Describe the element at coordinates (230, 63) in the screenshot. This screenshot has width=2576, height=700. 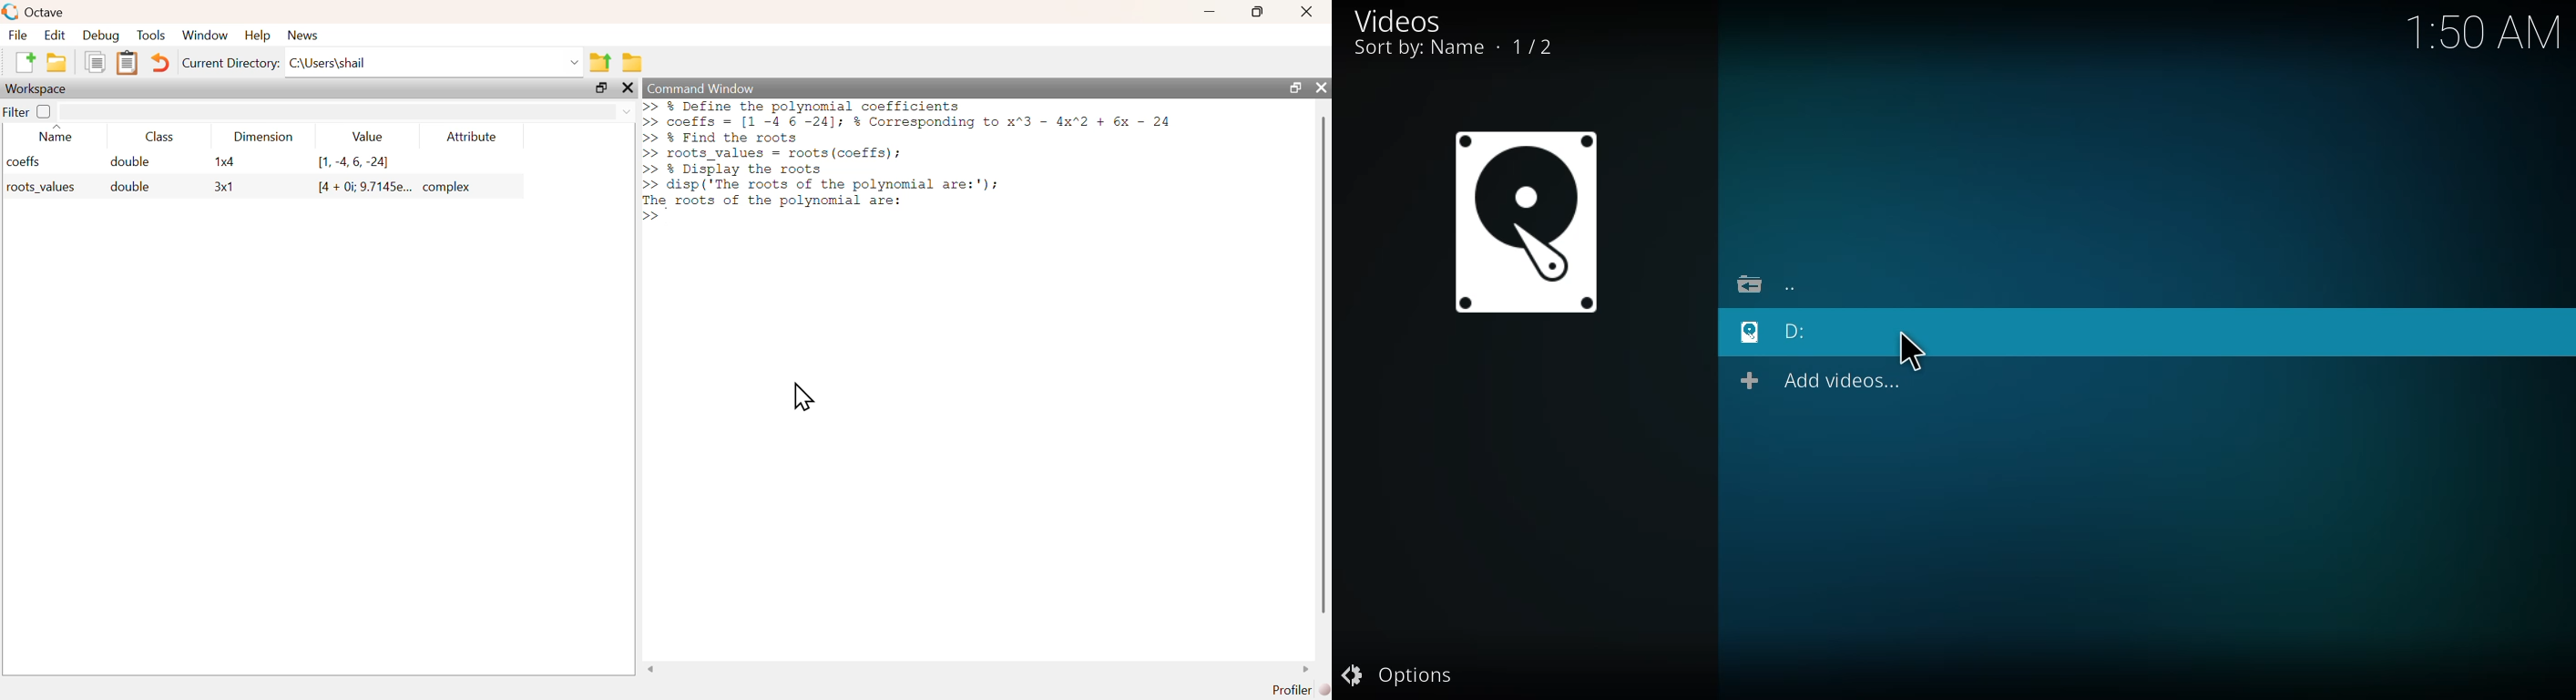
I see `Current Directory:` at that location.